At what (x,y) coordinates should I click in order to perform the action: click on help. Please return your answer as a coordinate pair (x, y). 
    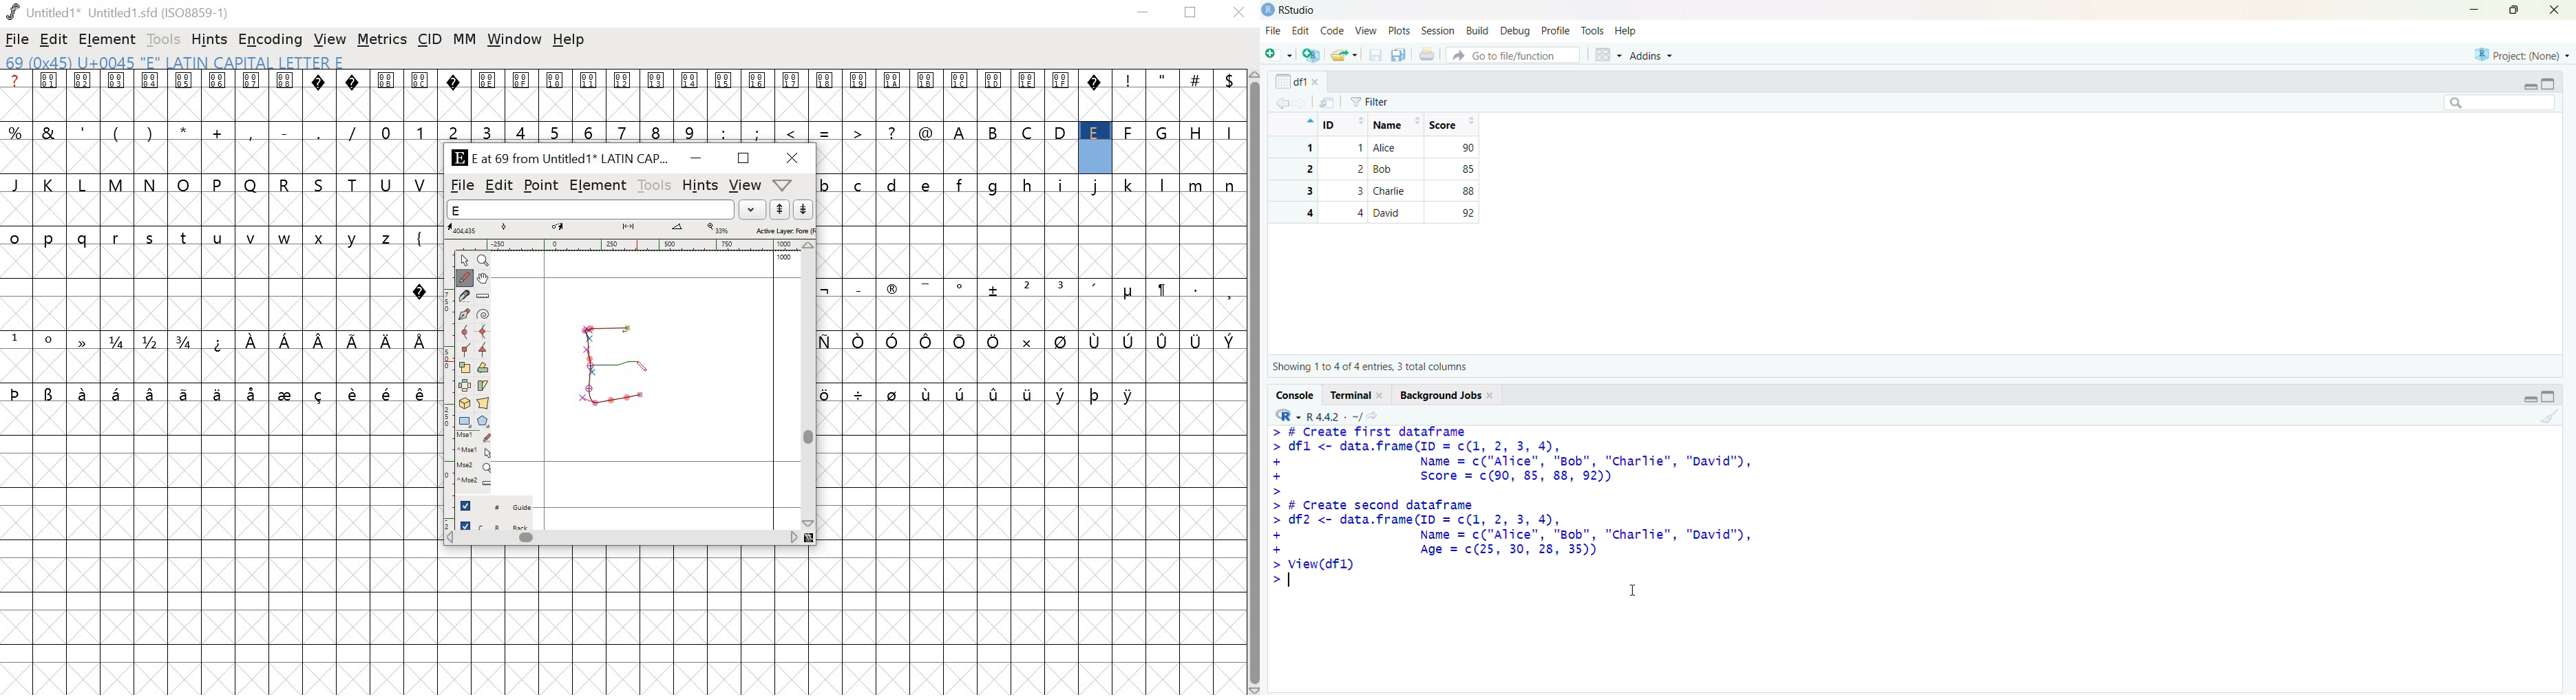
    Looking at the image, I should click on (569, 40).